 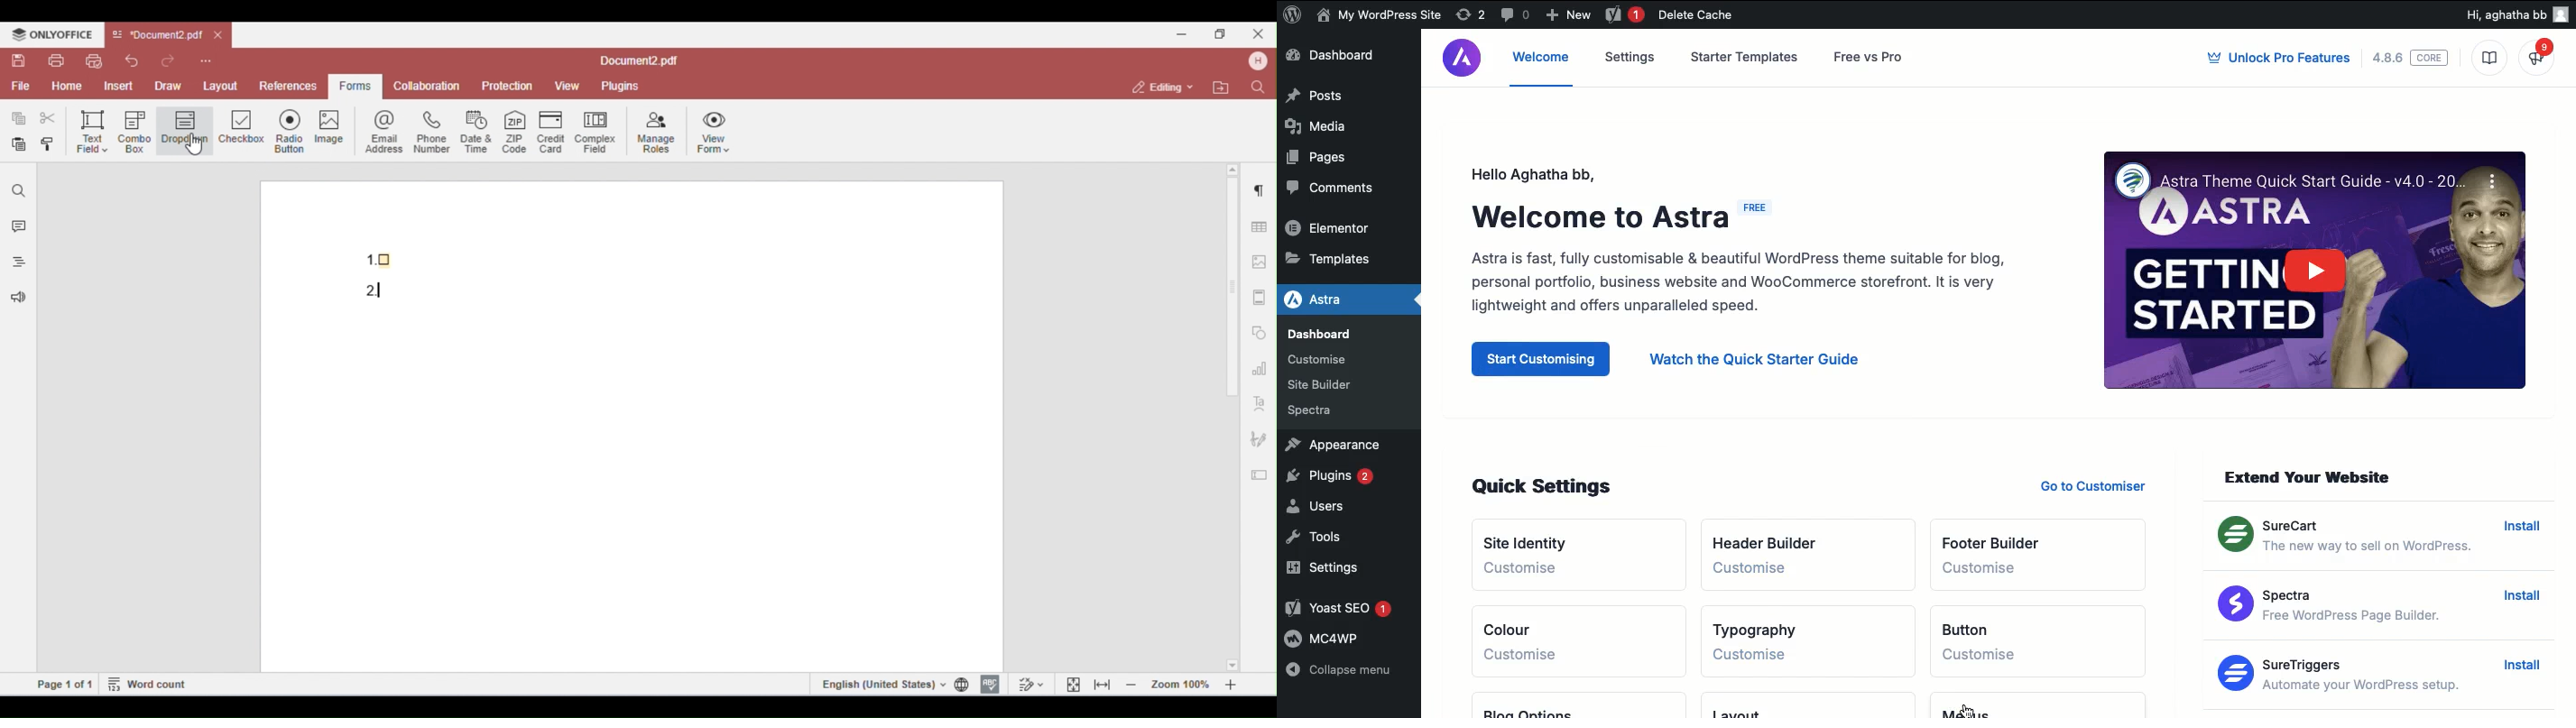 I want to click on Customise, so click(x=1762, y=656).